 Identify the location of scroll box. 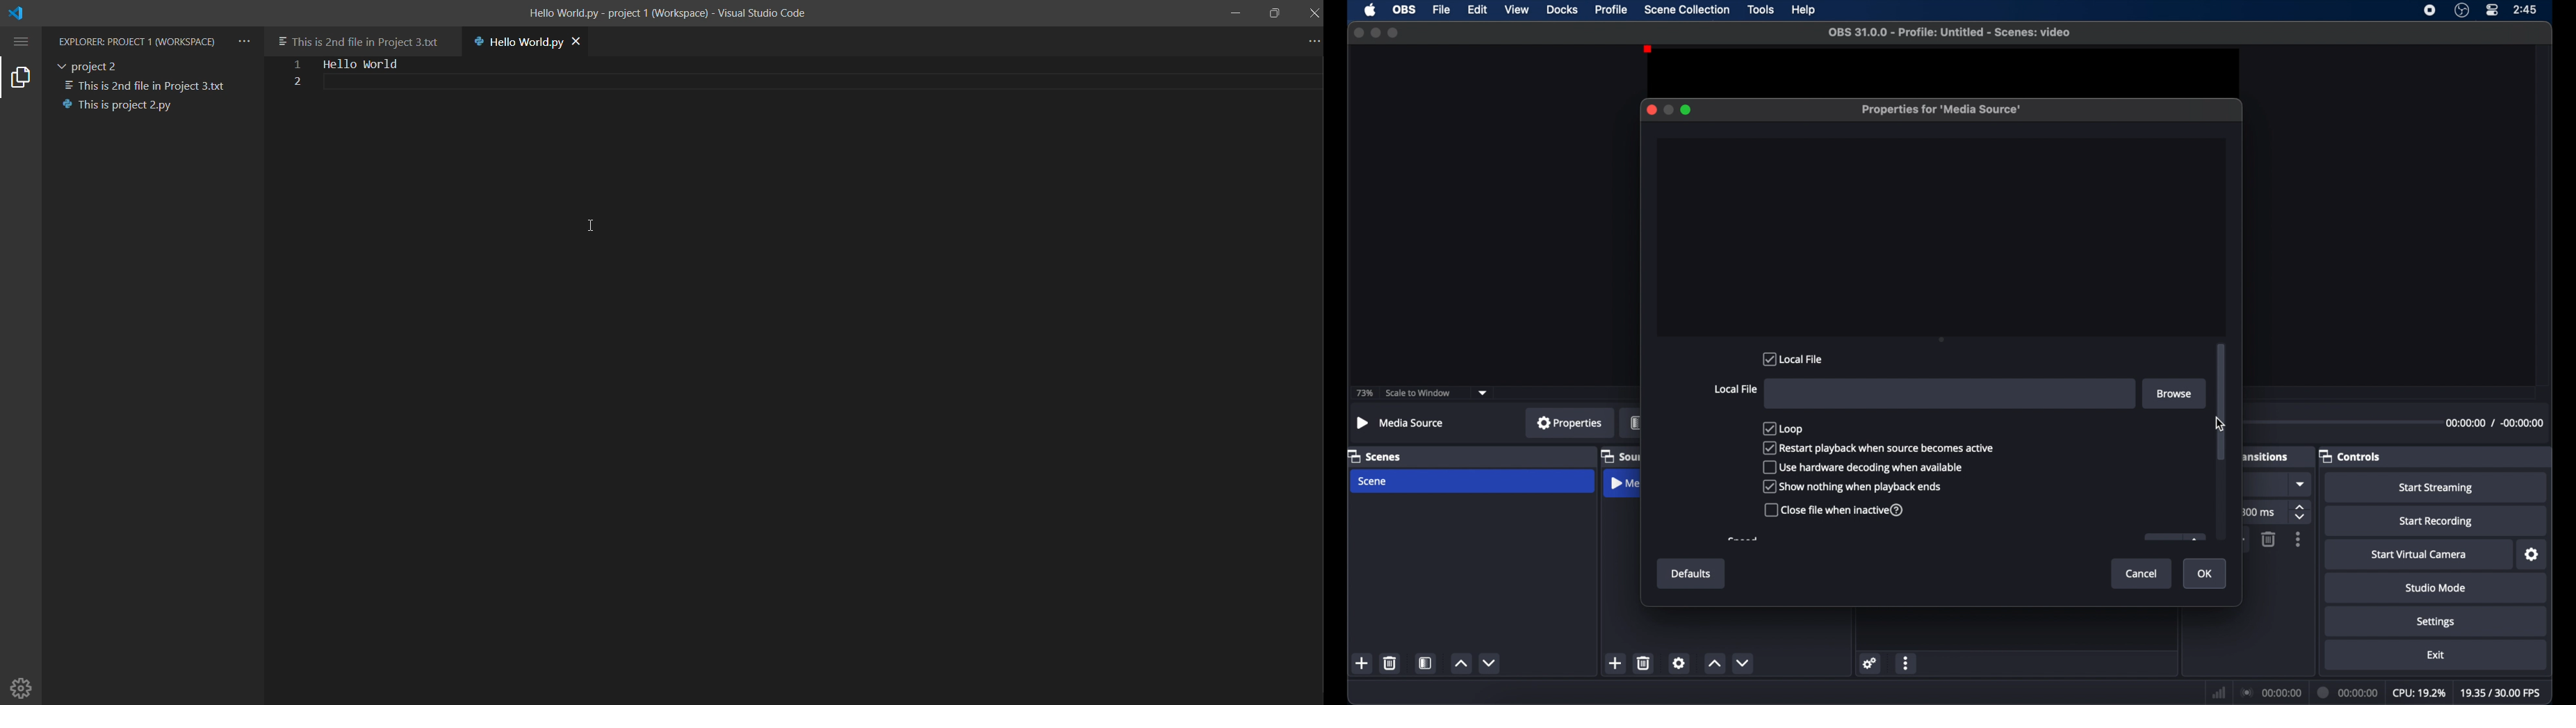
(2221, 402).